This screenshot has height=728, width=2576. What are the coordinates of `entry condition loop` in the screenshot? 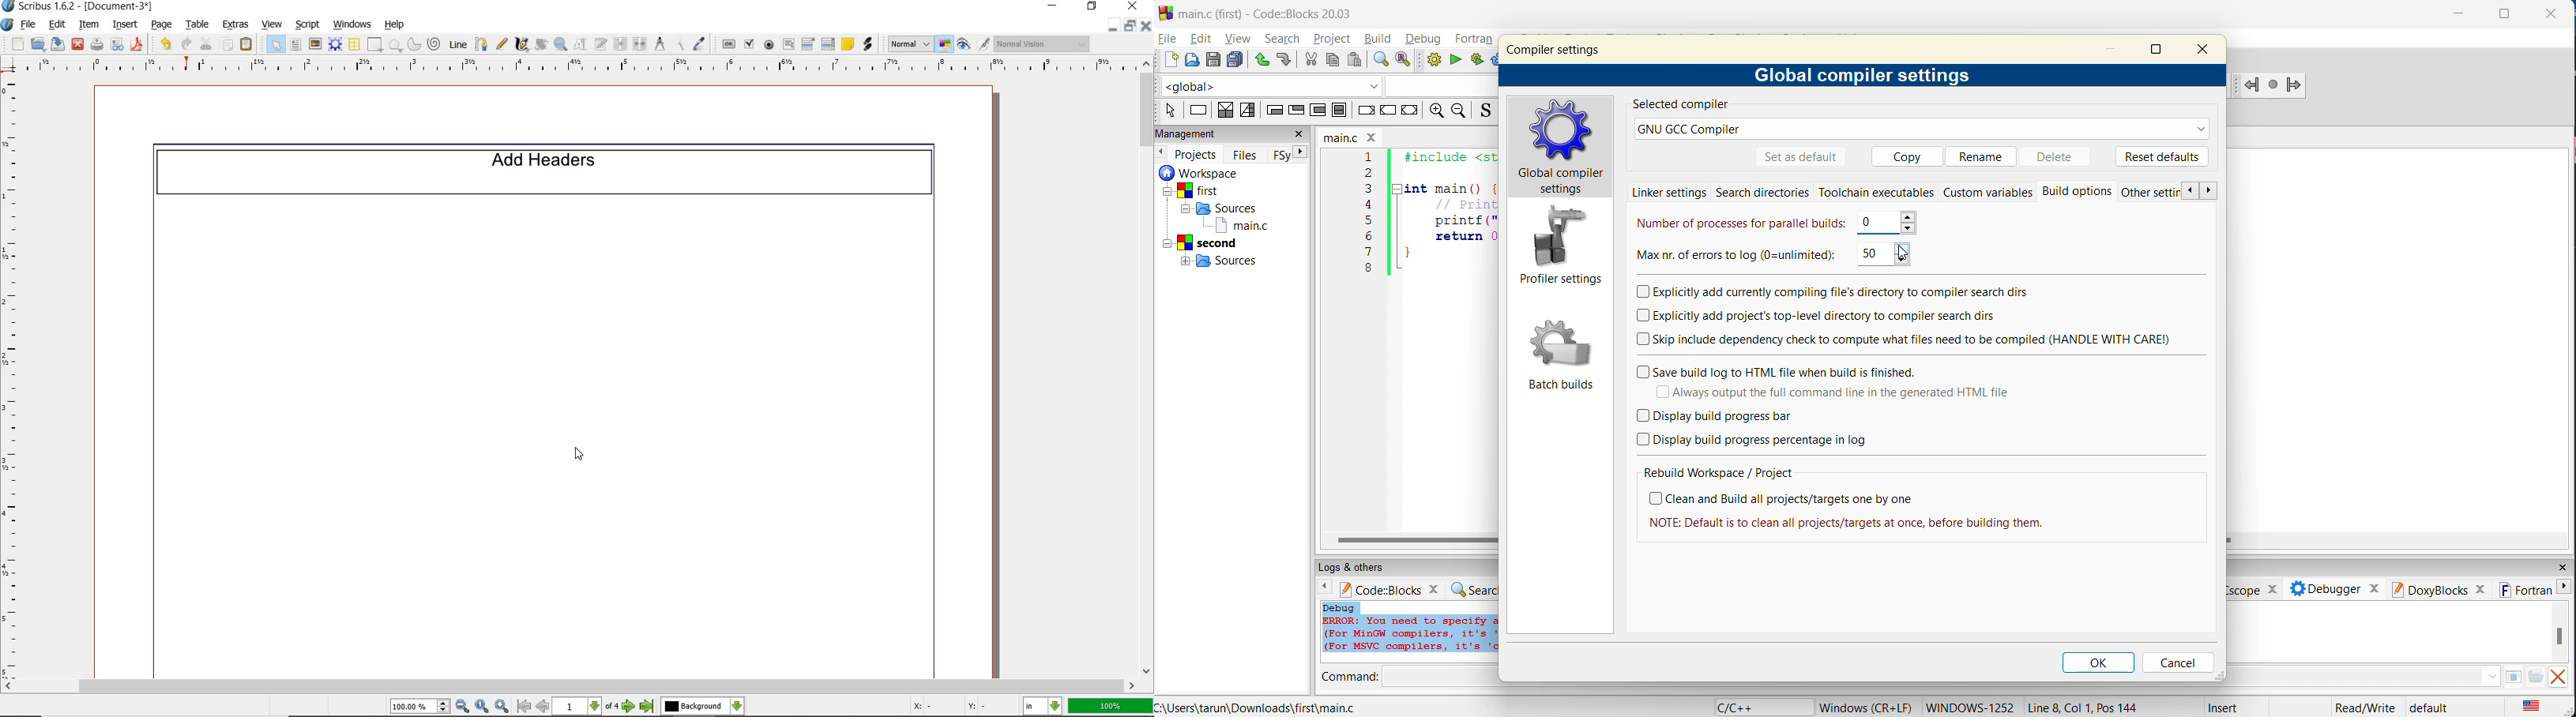 It's located at (1272, 111).